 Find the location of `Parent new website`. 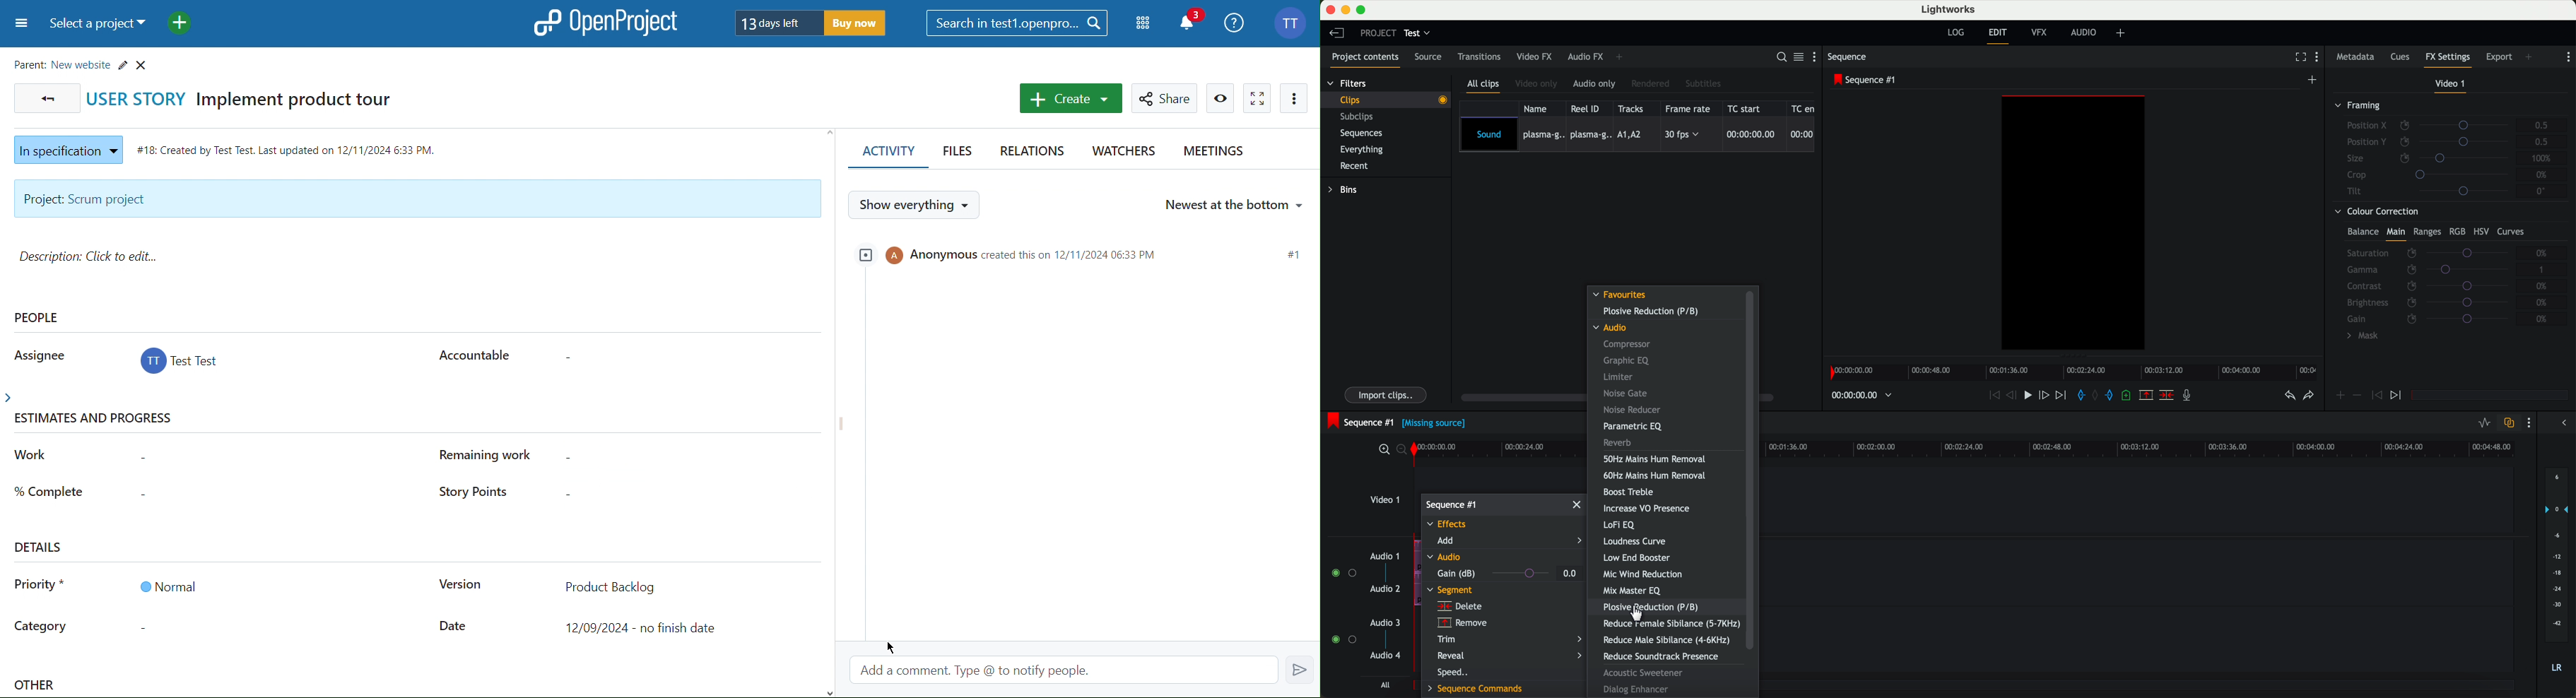

Parent new website is located at coordinates (84, 62).